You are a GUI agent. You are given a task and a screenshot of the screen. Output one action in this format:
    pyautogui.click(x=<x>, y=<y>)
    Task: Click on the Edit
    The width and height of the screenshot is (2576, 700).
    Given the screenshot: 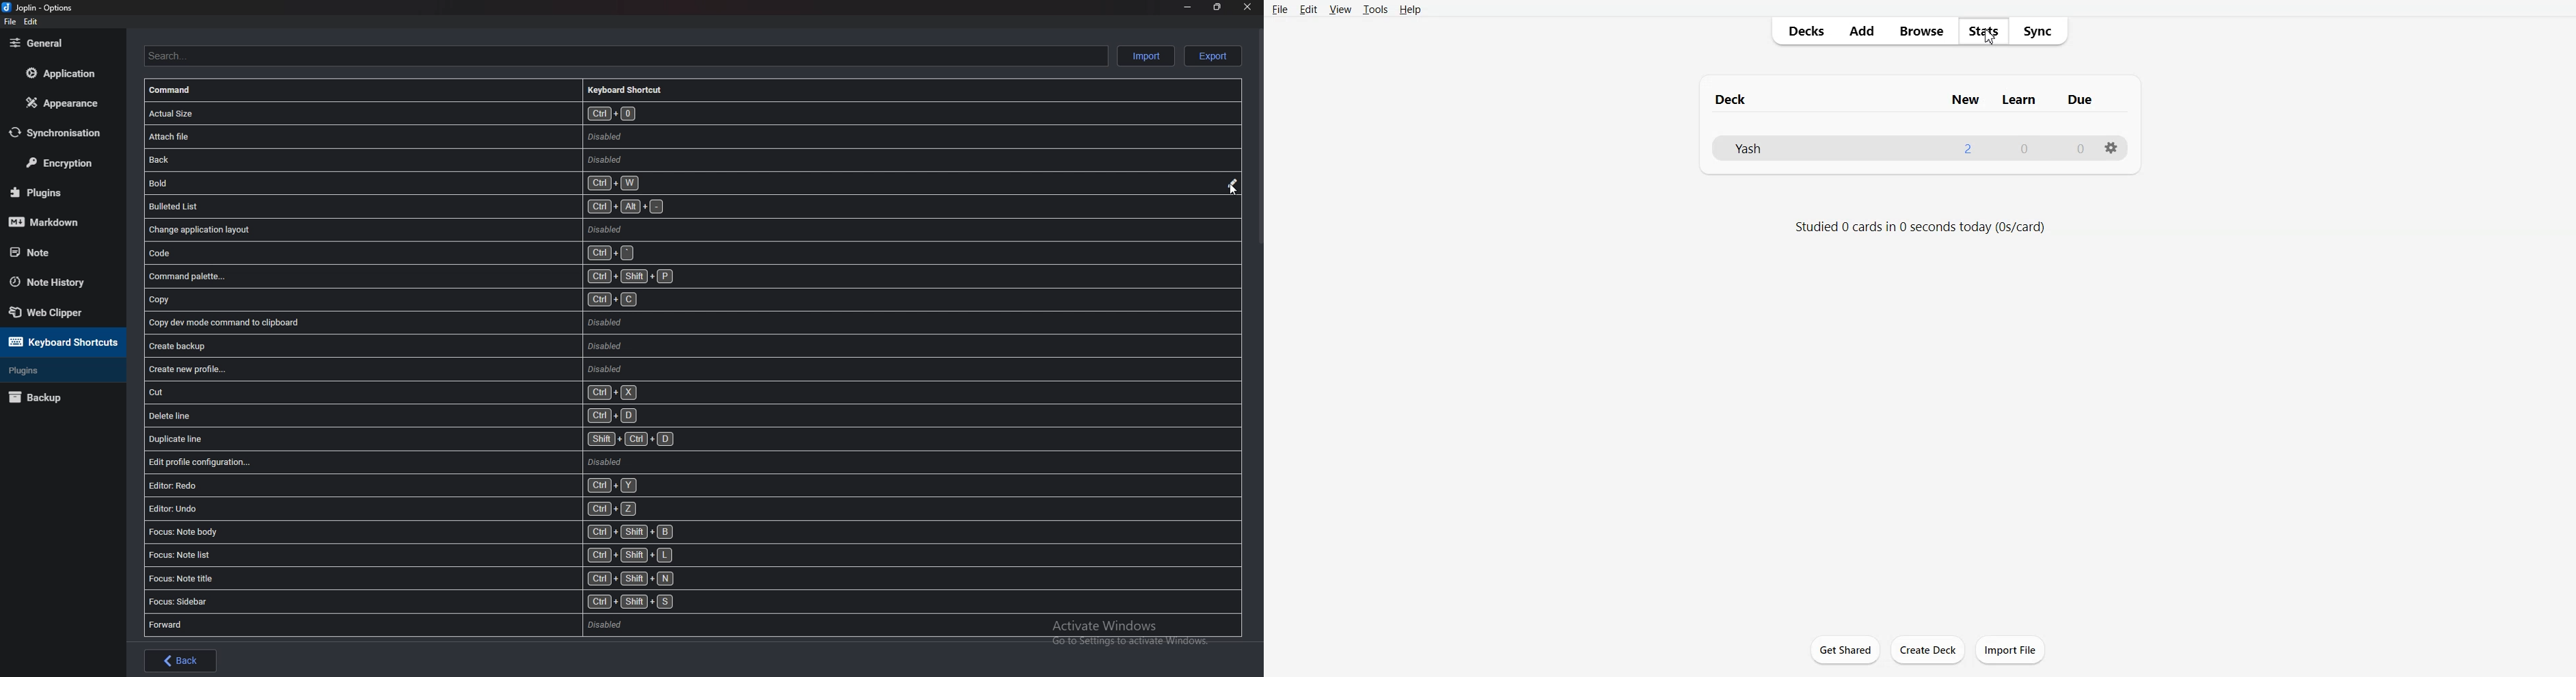 What is the action you would take?
    pyautogui.click(x=1308, y=10)
    